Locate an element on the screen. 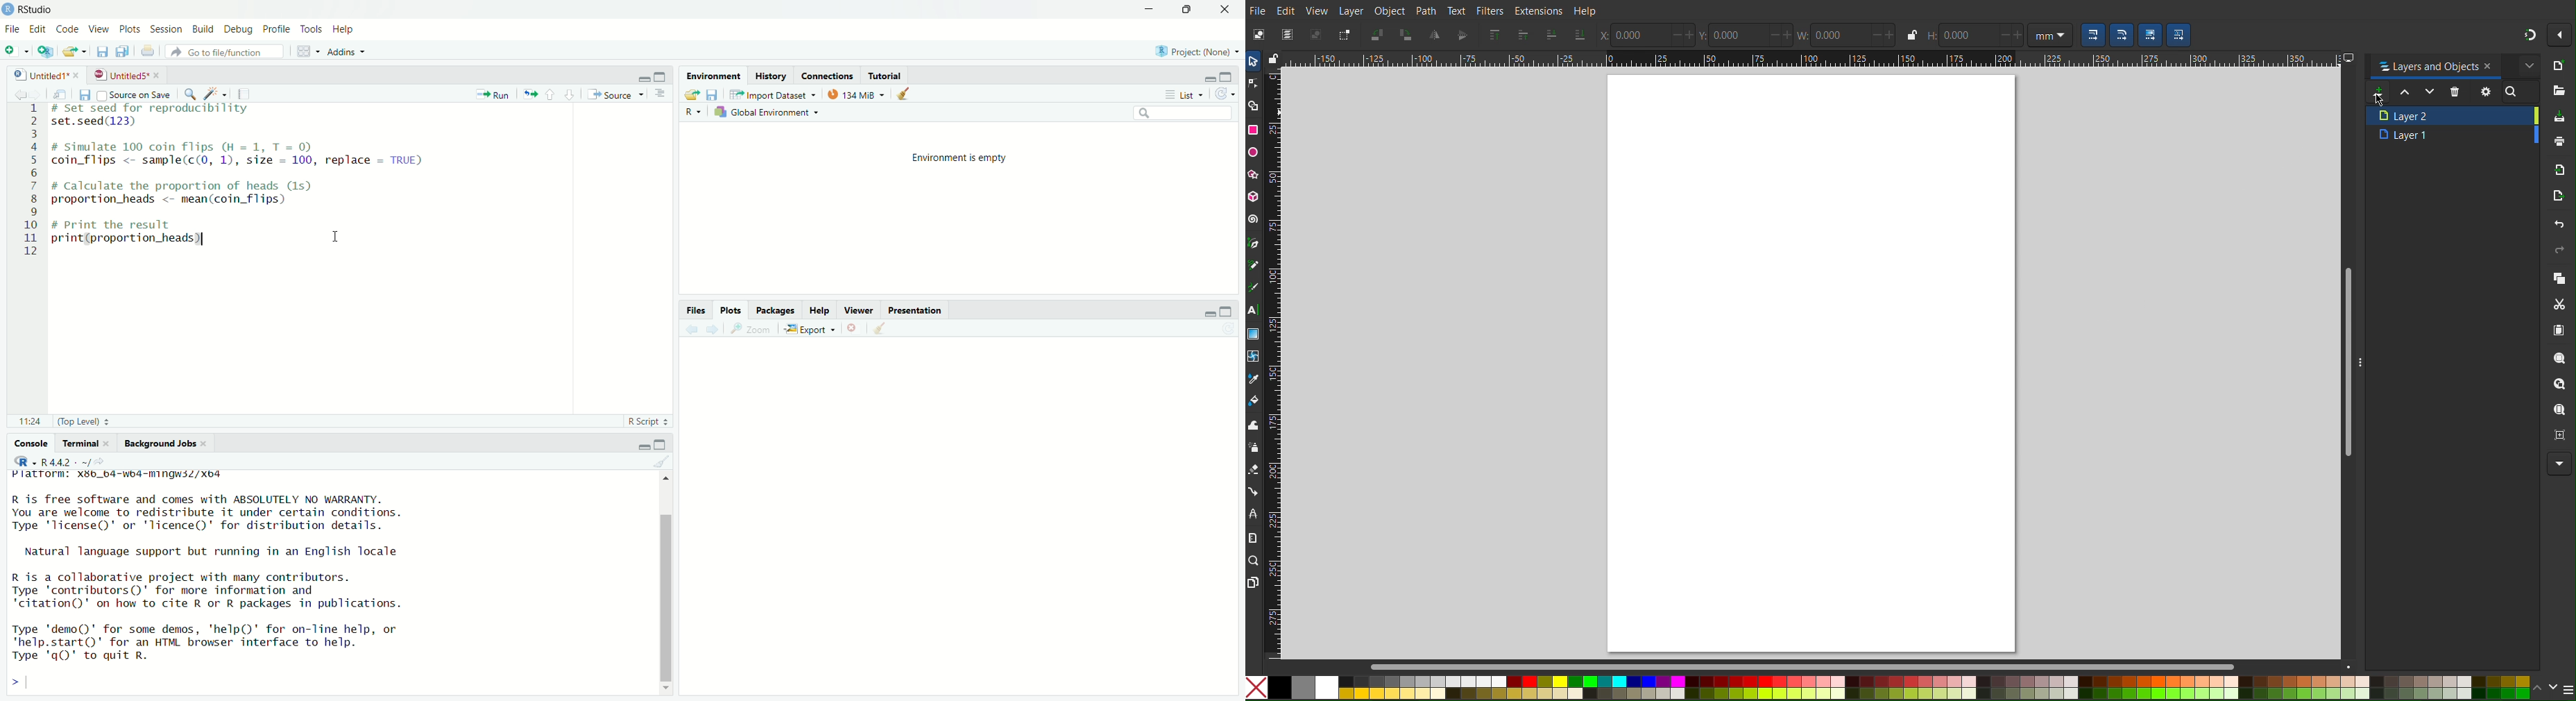 The image size is (2576, 728). print the current file is located at coordinates (147, 53).